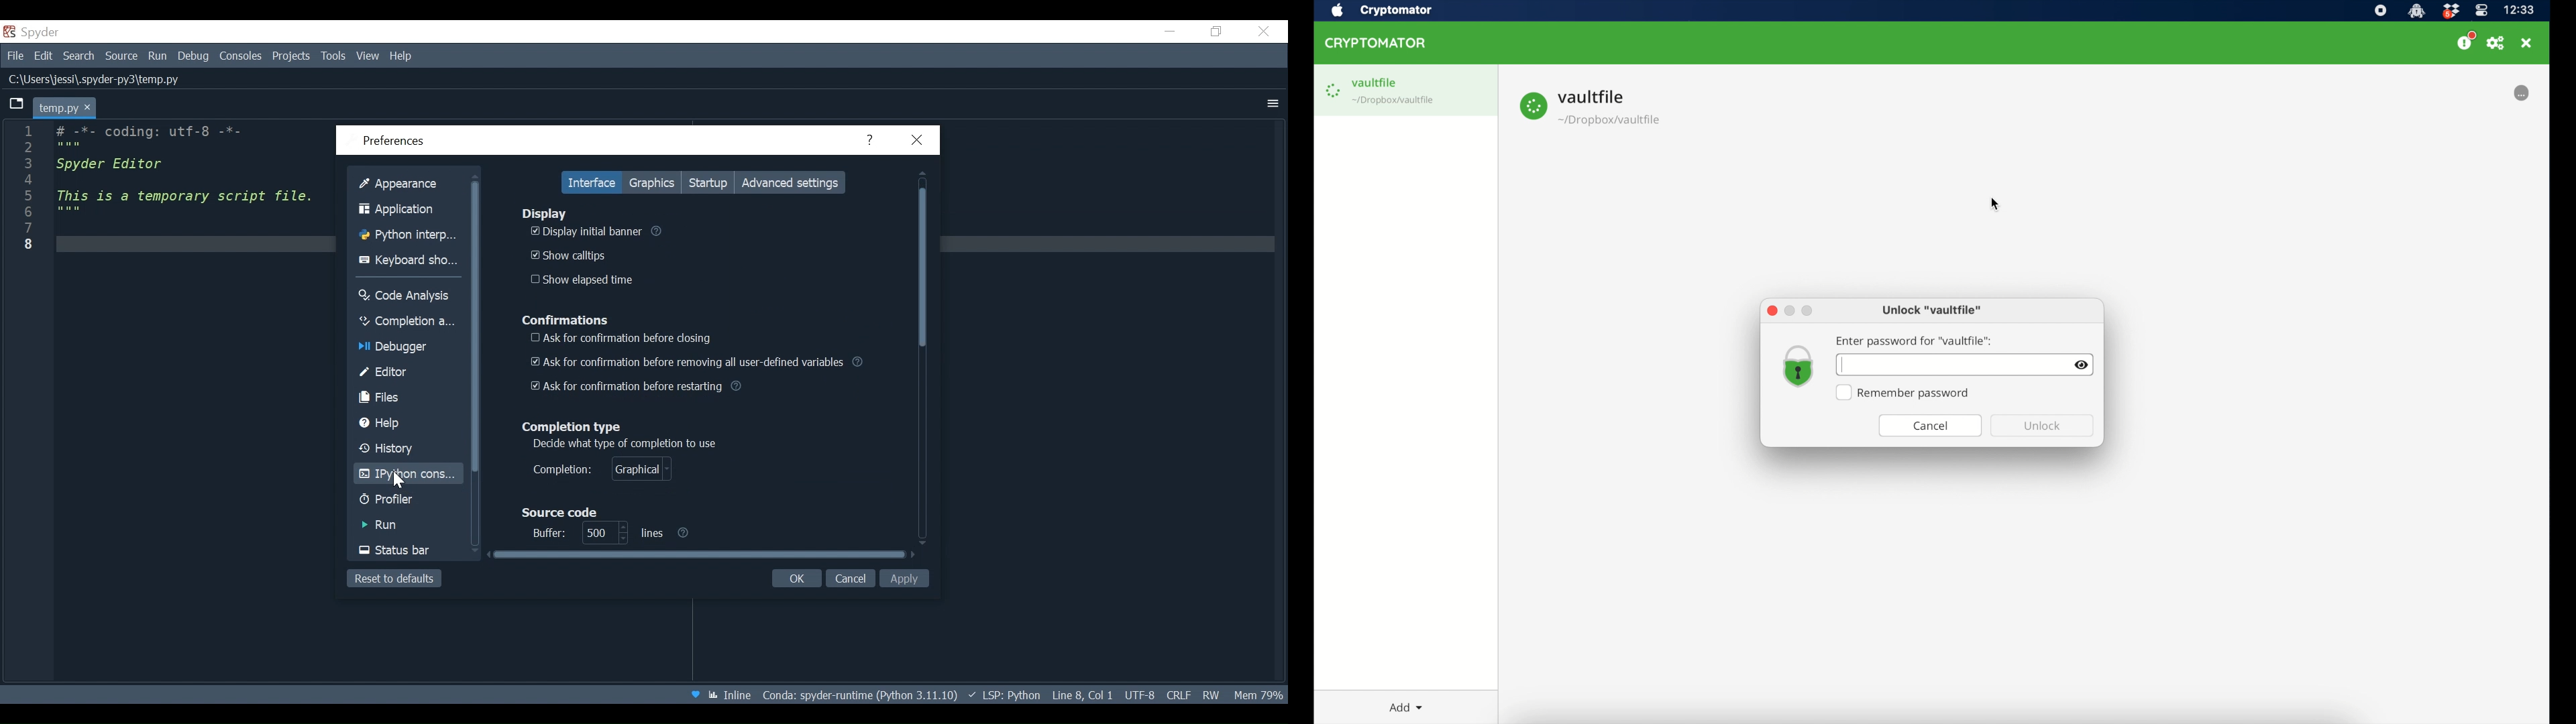 Image resolution: width=2576 pixels, height=728 pixels. Describe the element at coordinates (189, 56) in the screenshot. I see `Debug` at that location.